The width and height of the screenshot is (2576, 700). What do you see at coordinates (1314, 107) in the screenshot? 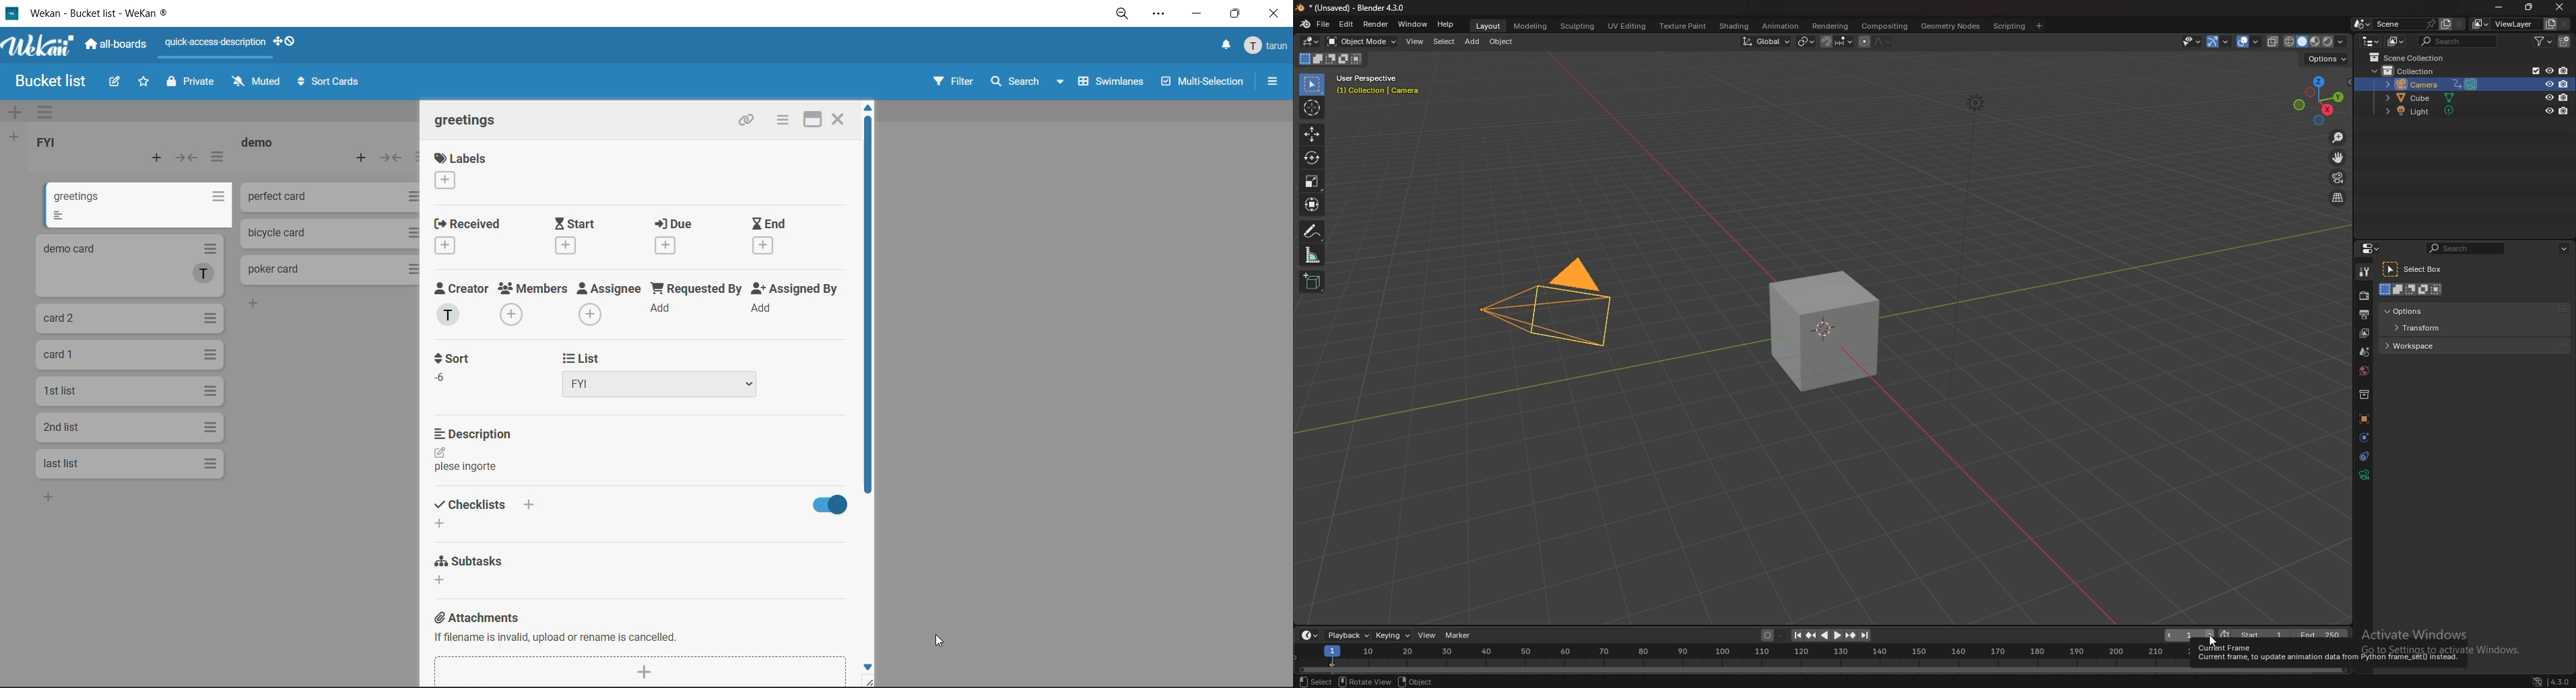
I see `cursor` at bounding box center [1314, 107].